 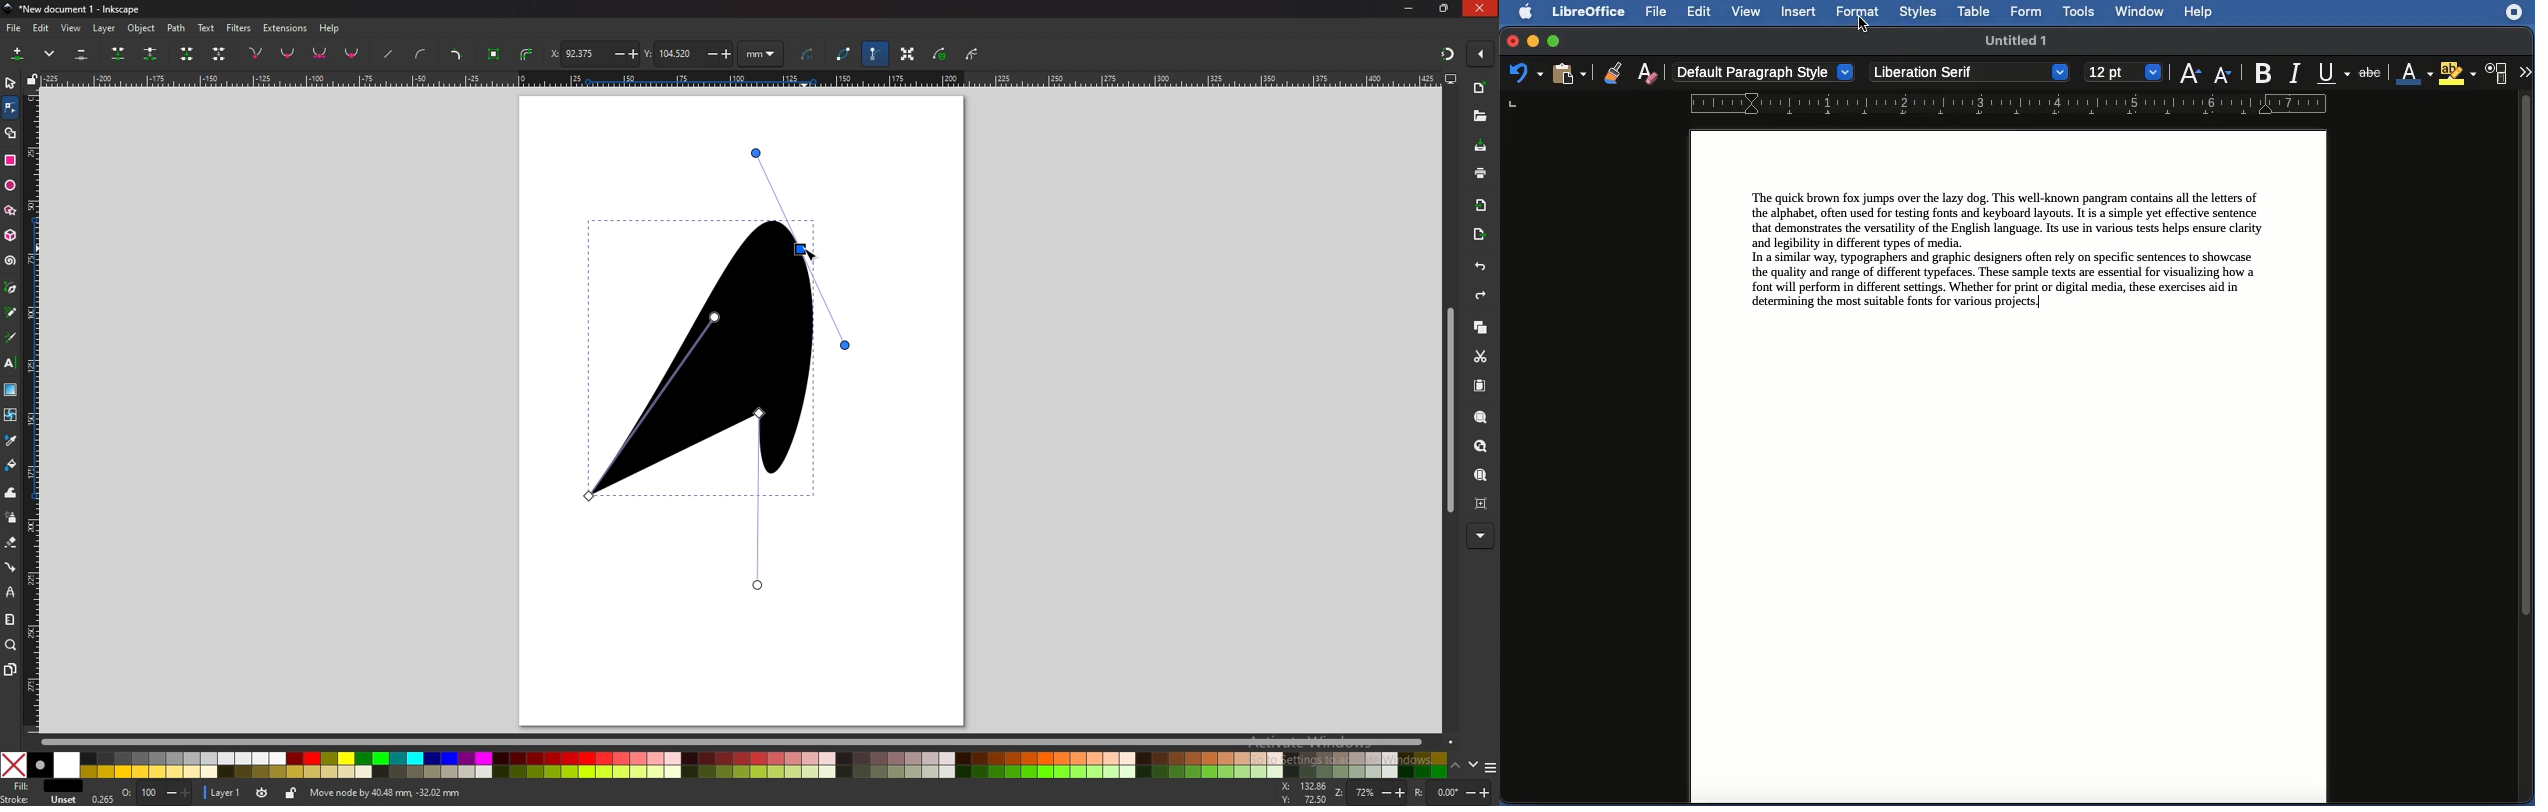 What do you see at coordinates (293, 794) in the screenshot?
I see `lock` at bounding box center [293, 794].